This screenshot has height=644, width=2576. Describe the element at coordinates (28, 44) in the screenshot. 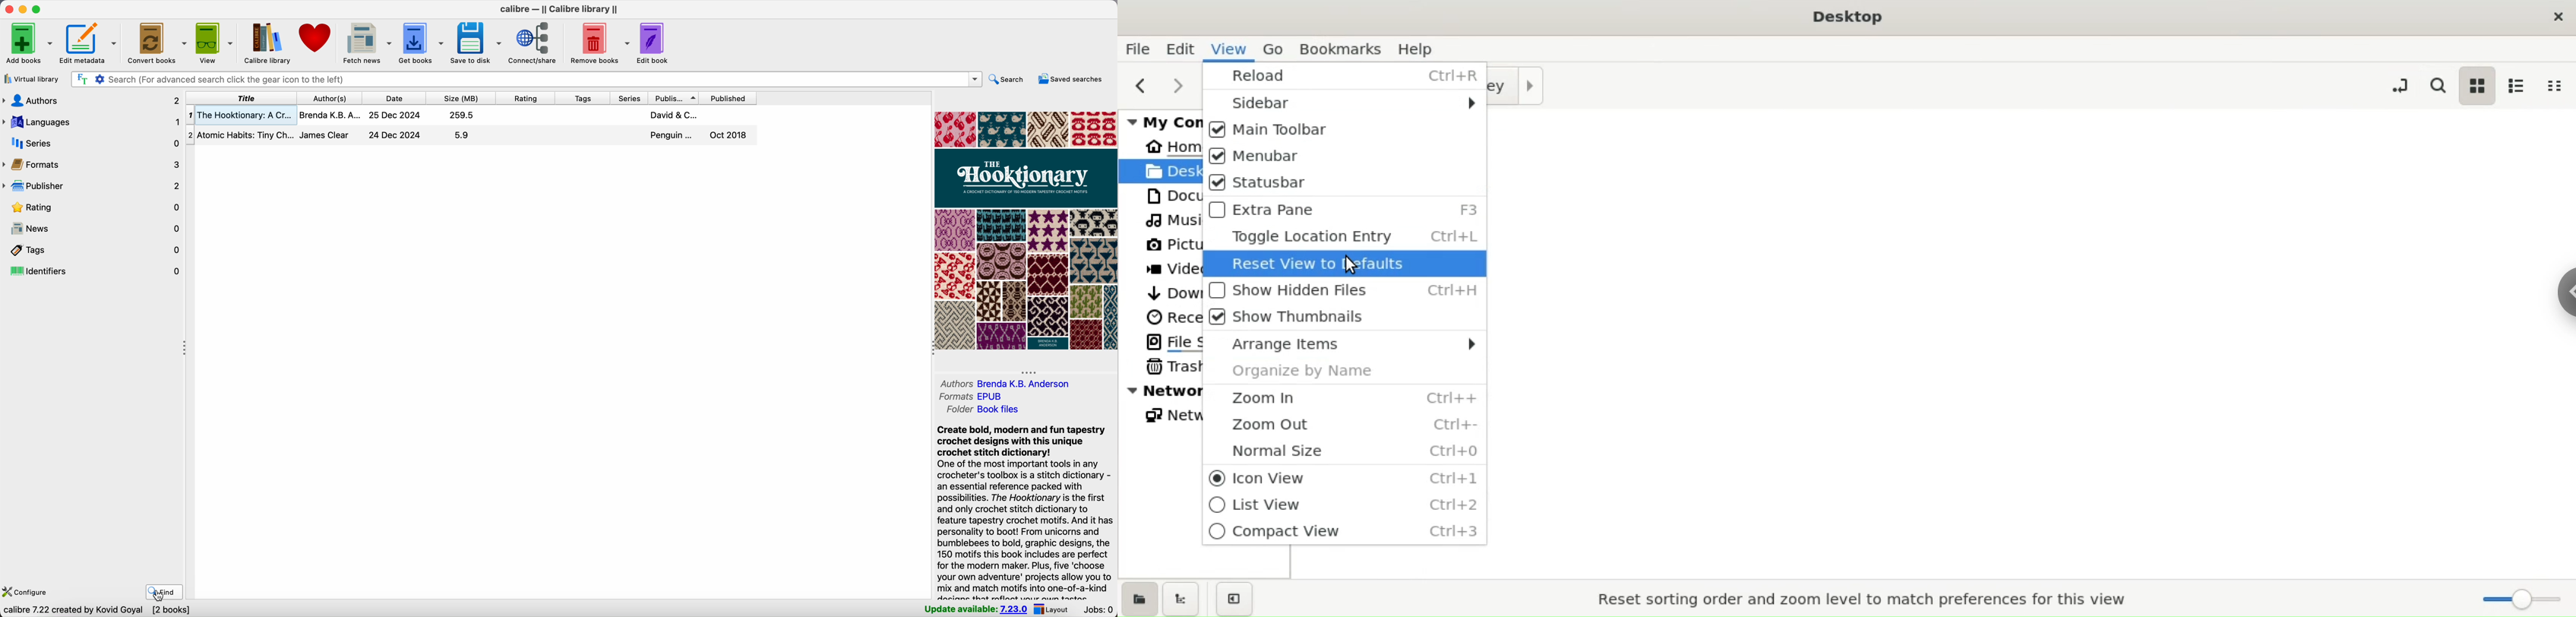

I see `add books` at that location.